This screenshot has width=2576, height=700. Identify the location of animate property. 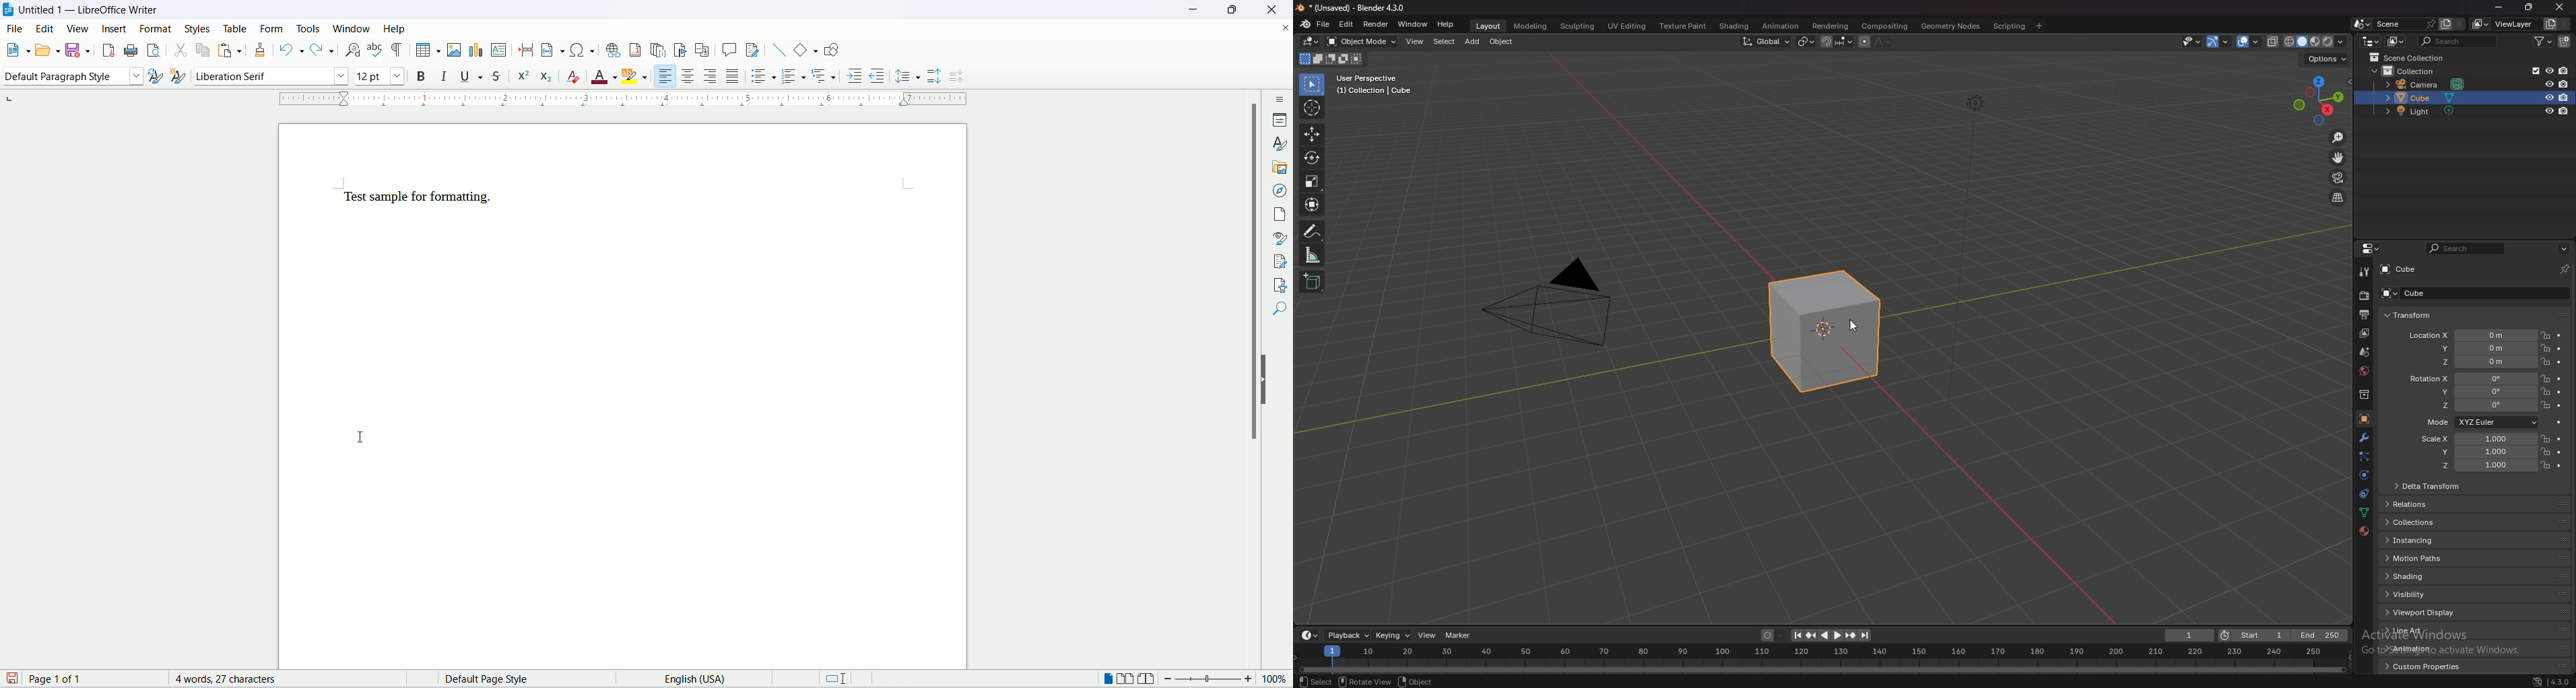
(2559, 466).